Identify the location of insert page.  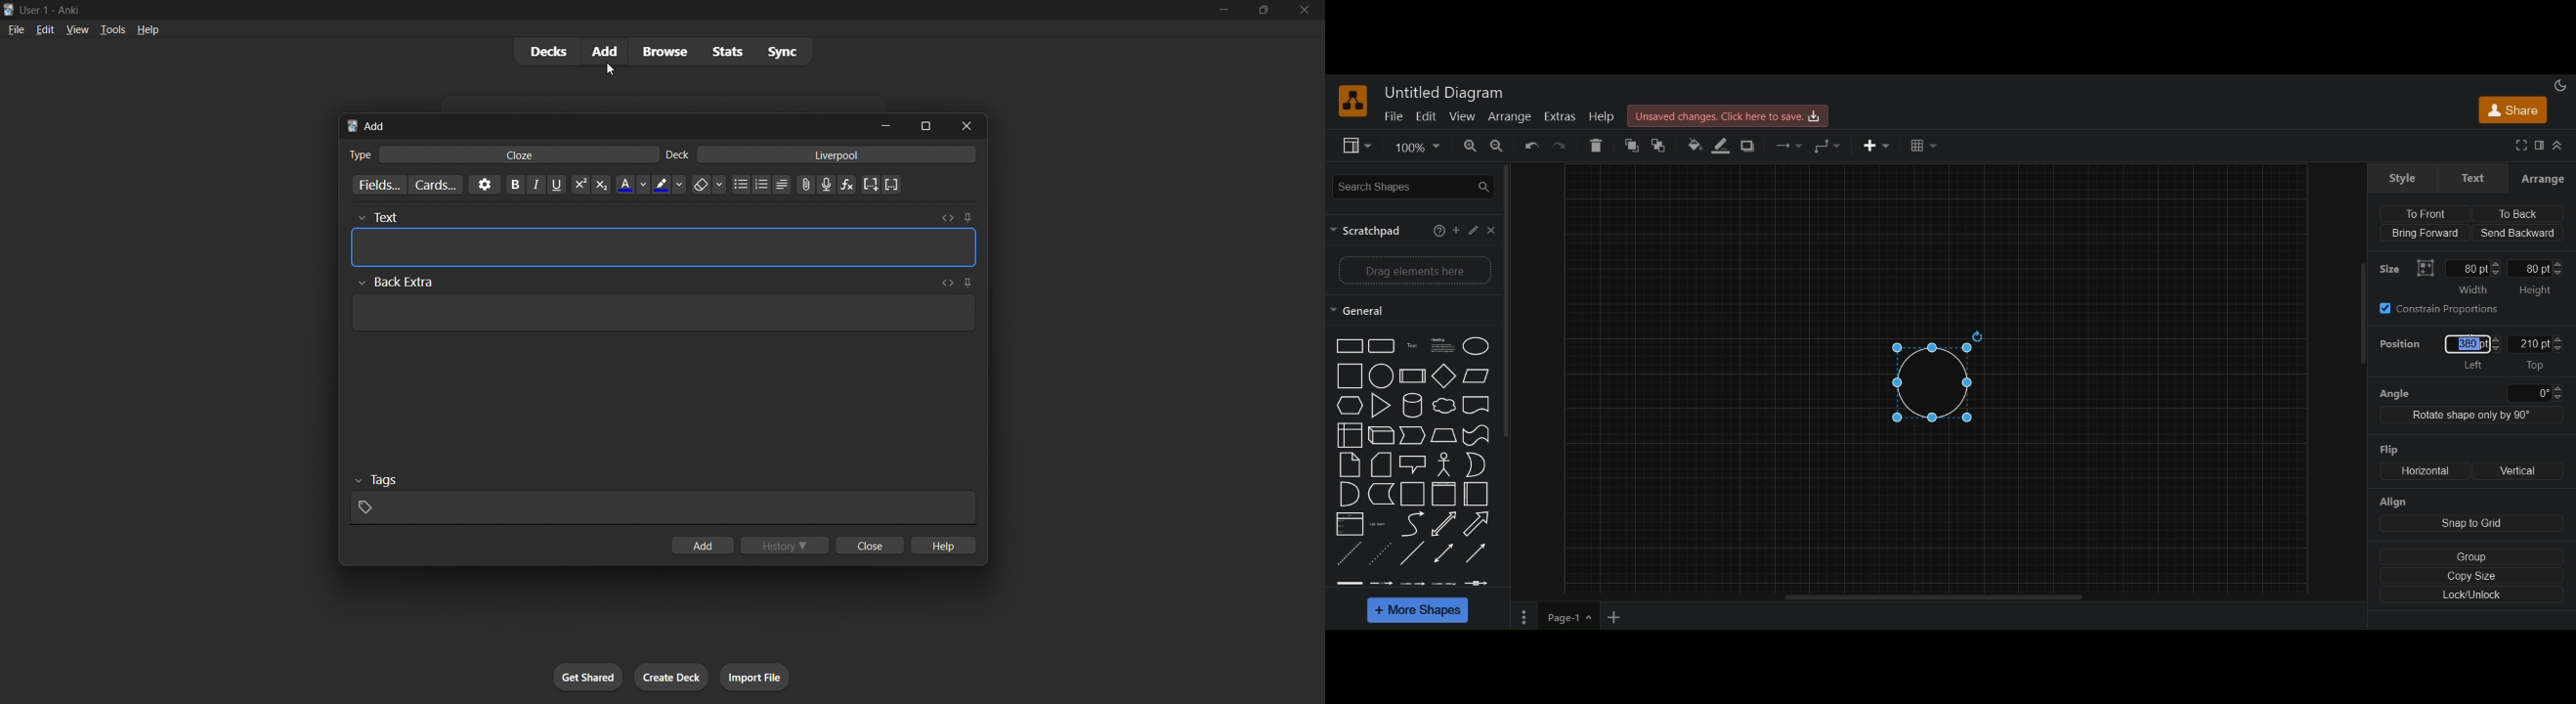
(1615, 619).